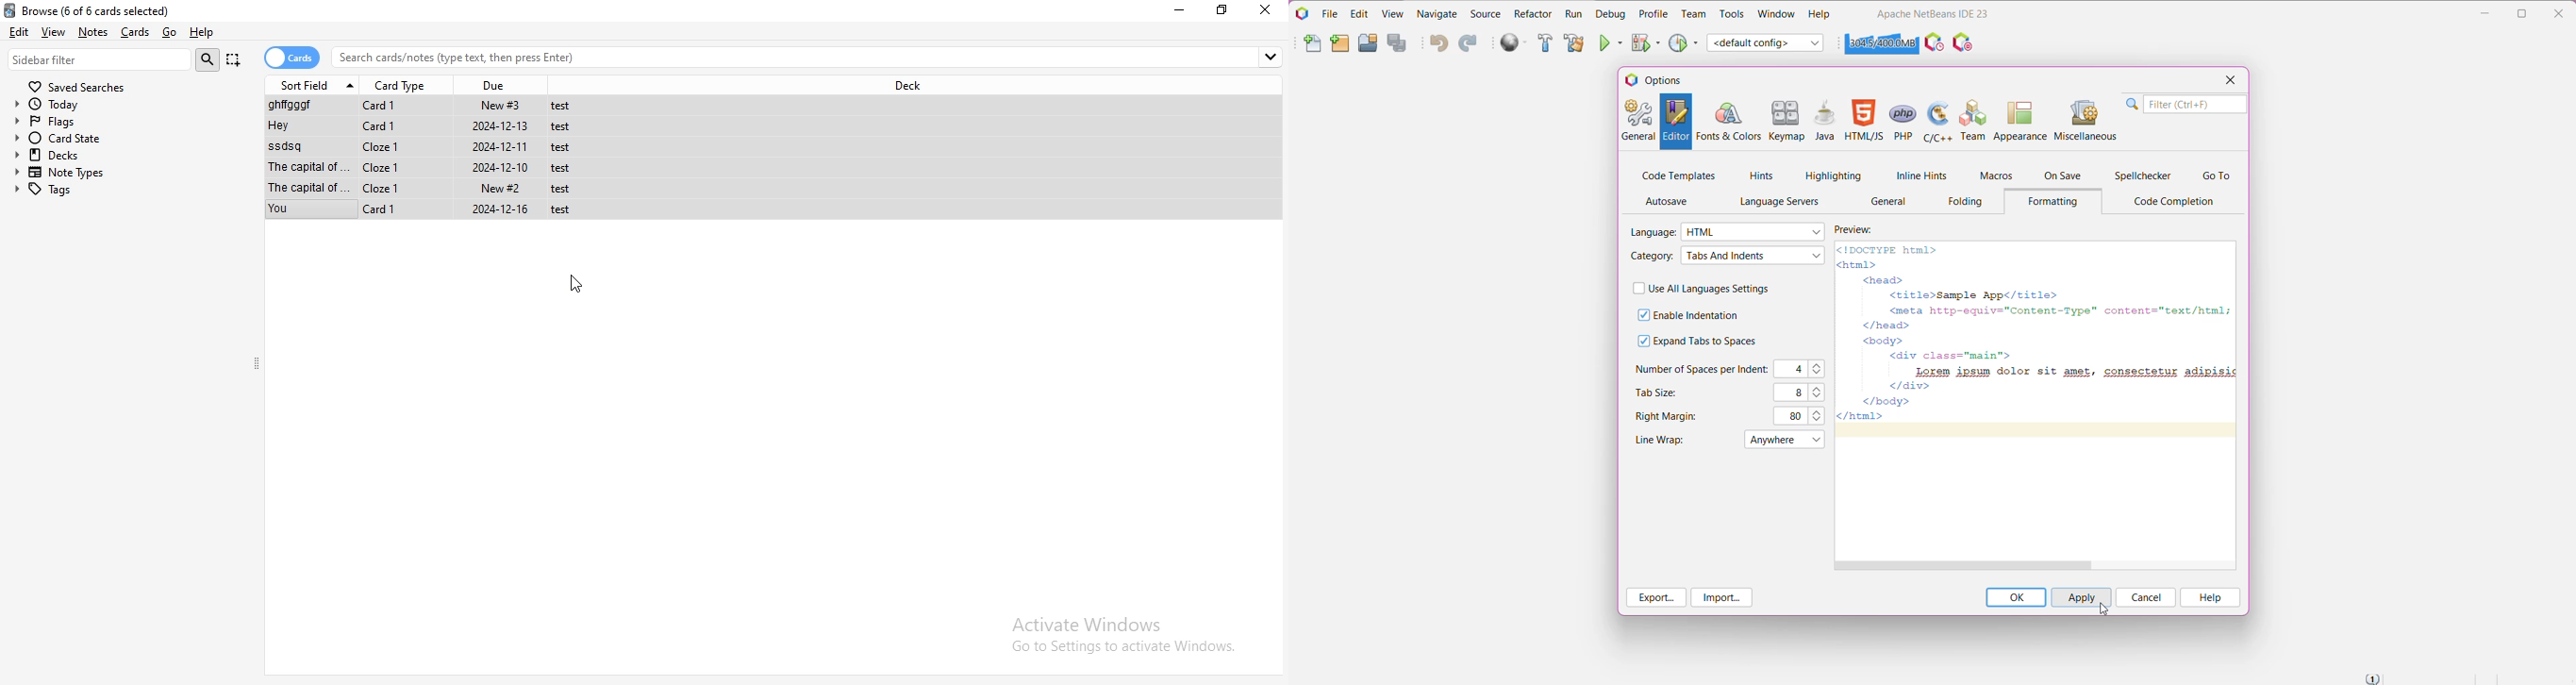 The width and height of the screenshot is (2576, 700). Describe the element at coordinates (2021, 119) in the screenshot. I see `Appearance` at that location.